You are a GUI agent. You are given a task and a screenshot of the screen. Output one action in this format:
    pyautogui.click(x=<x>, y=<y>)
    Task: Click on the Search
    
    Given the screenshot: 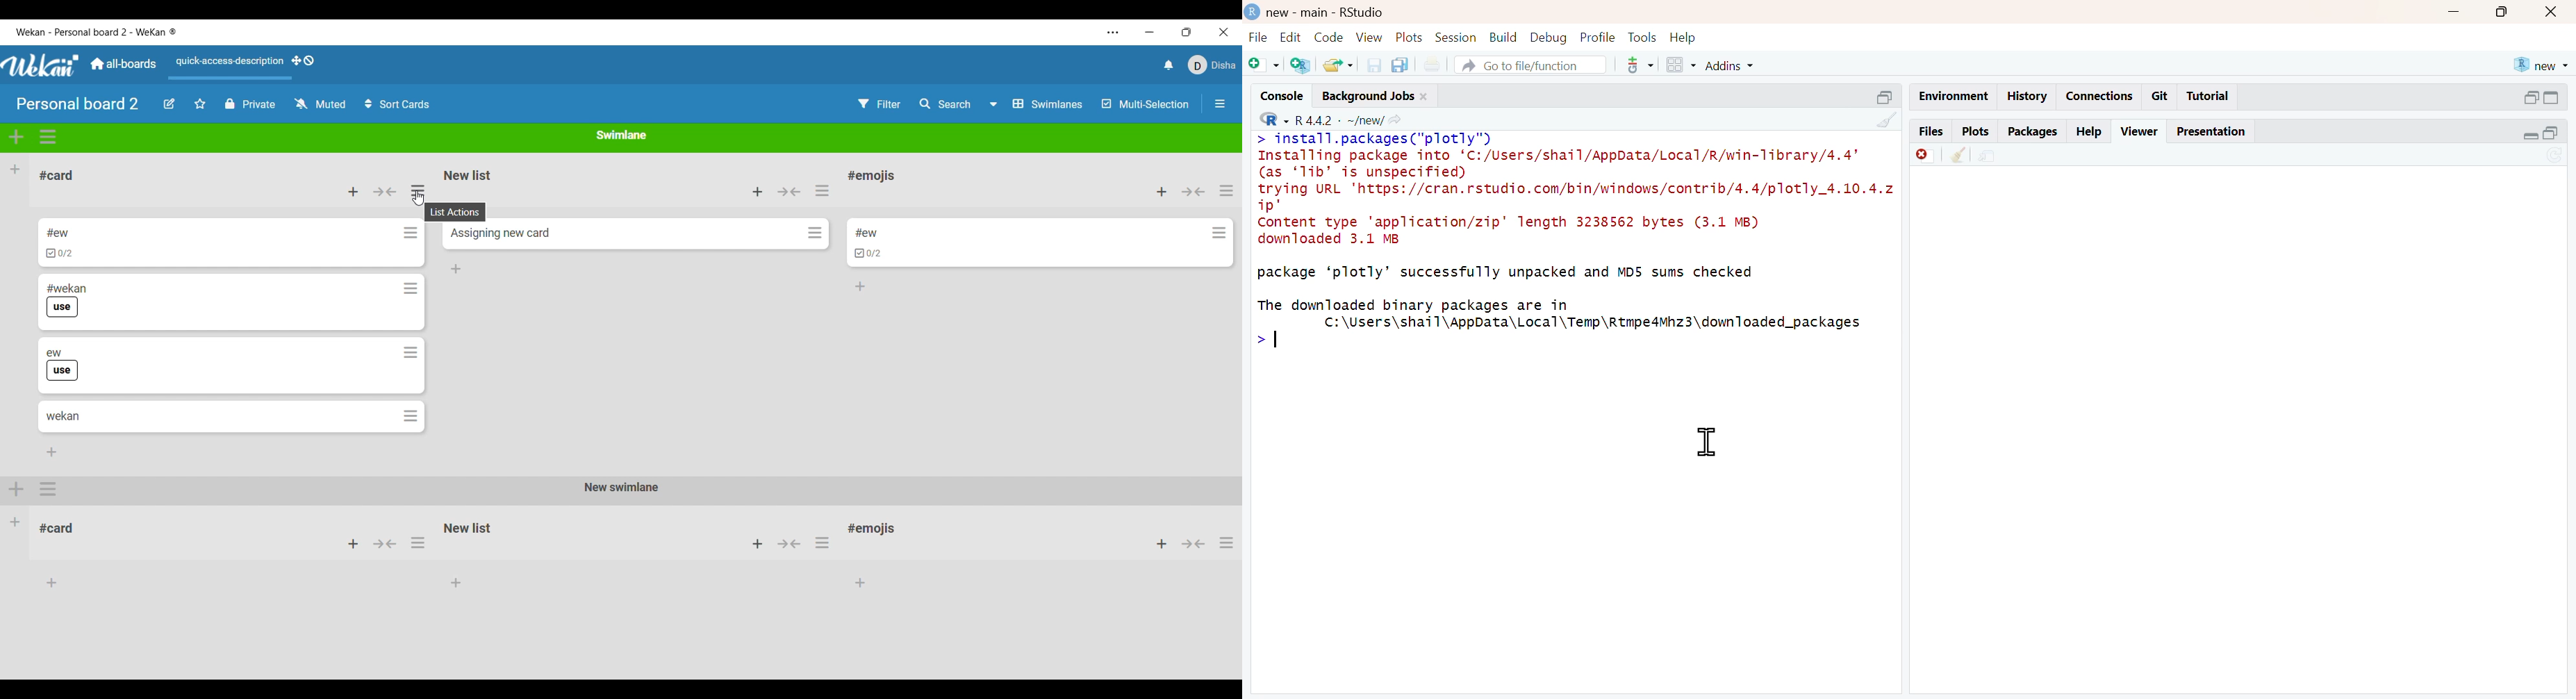 What is the action you would take?
    pyautogui.click(x=945, y=104)
    